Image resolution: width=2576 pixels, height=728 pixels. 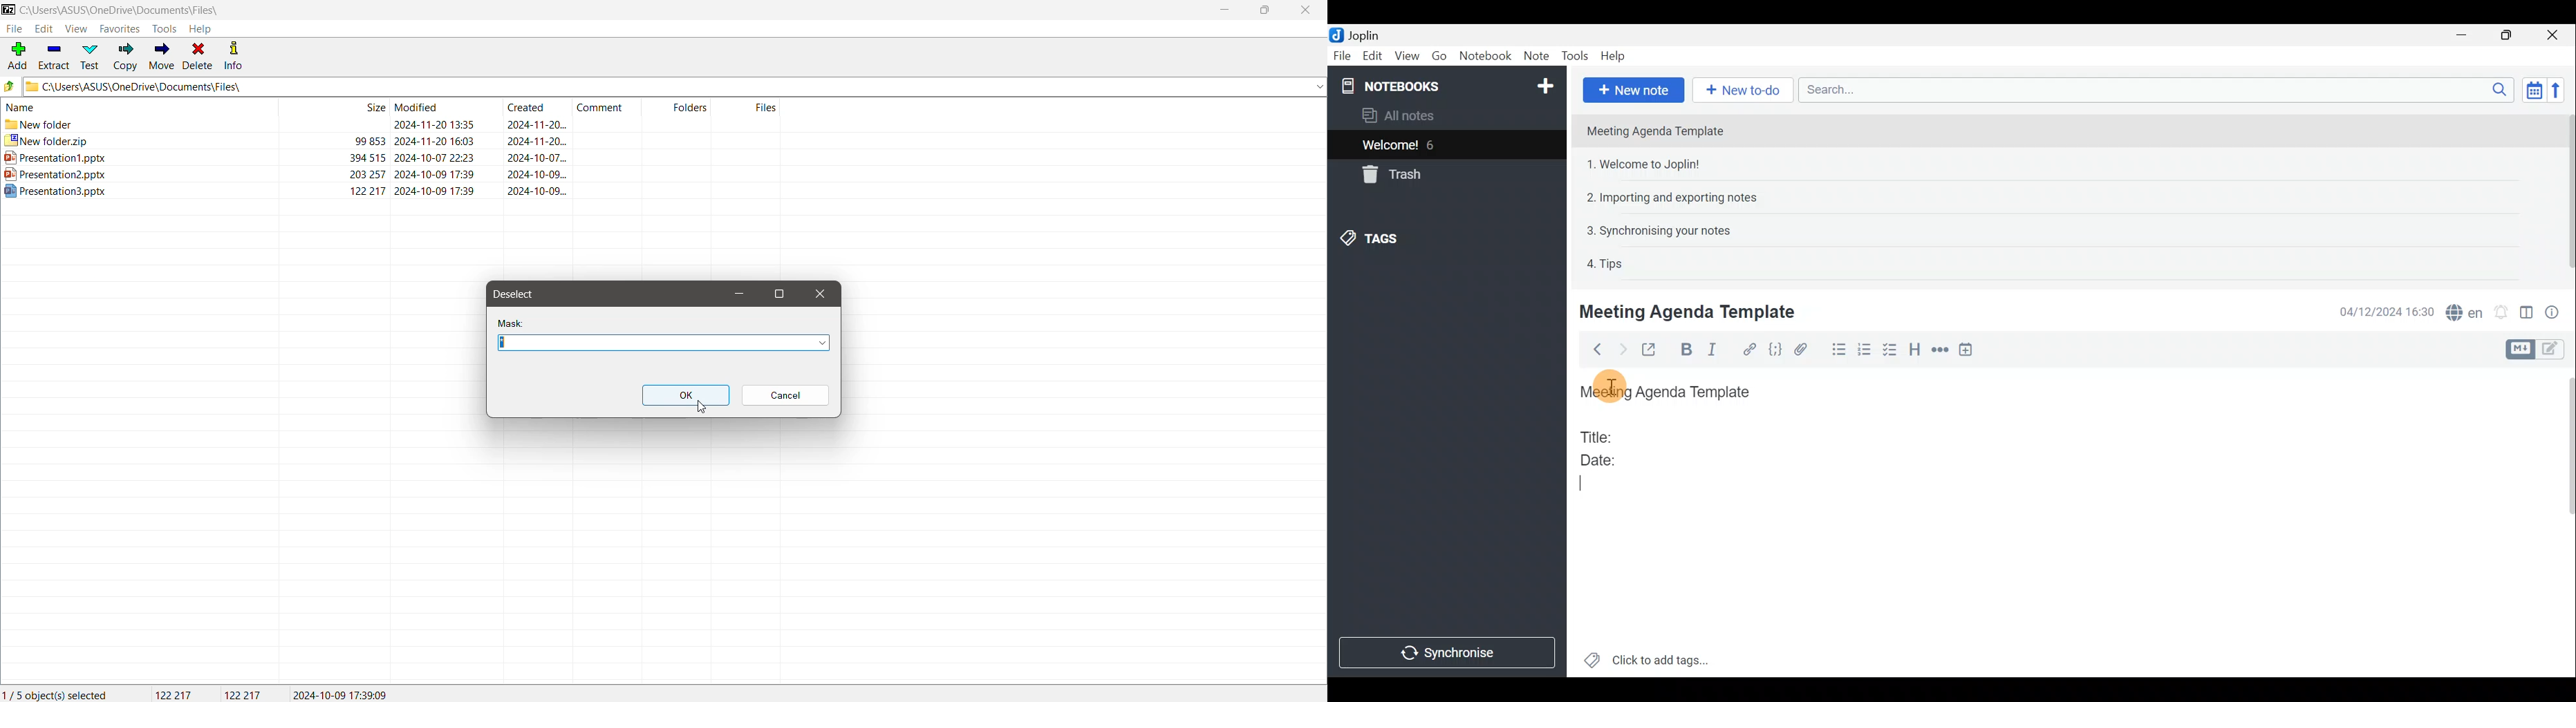 I want to click on Trash, so click(x=1389, y=174).